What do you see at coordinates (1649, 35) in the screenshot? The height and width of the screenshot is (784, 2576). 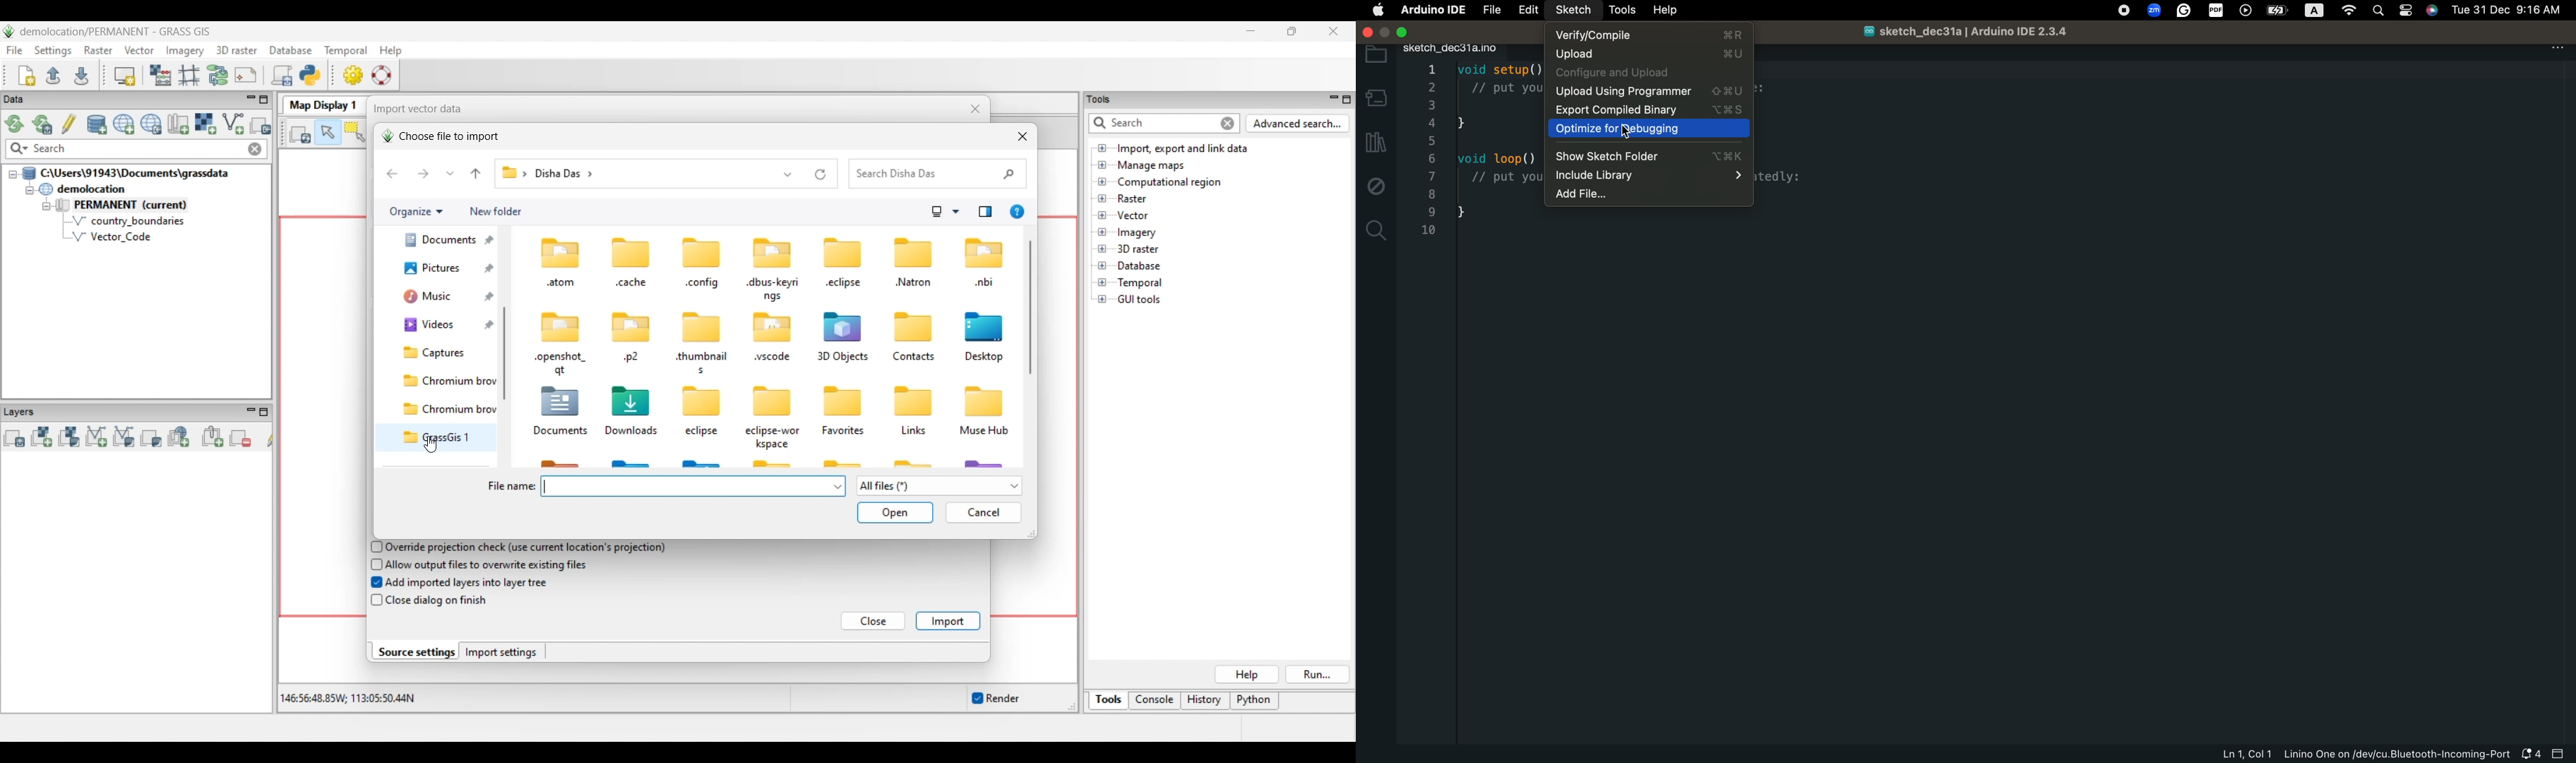 I see `verify` at bounding box center [1649, 35].